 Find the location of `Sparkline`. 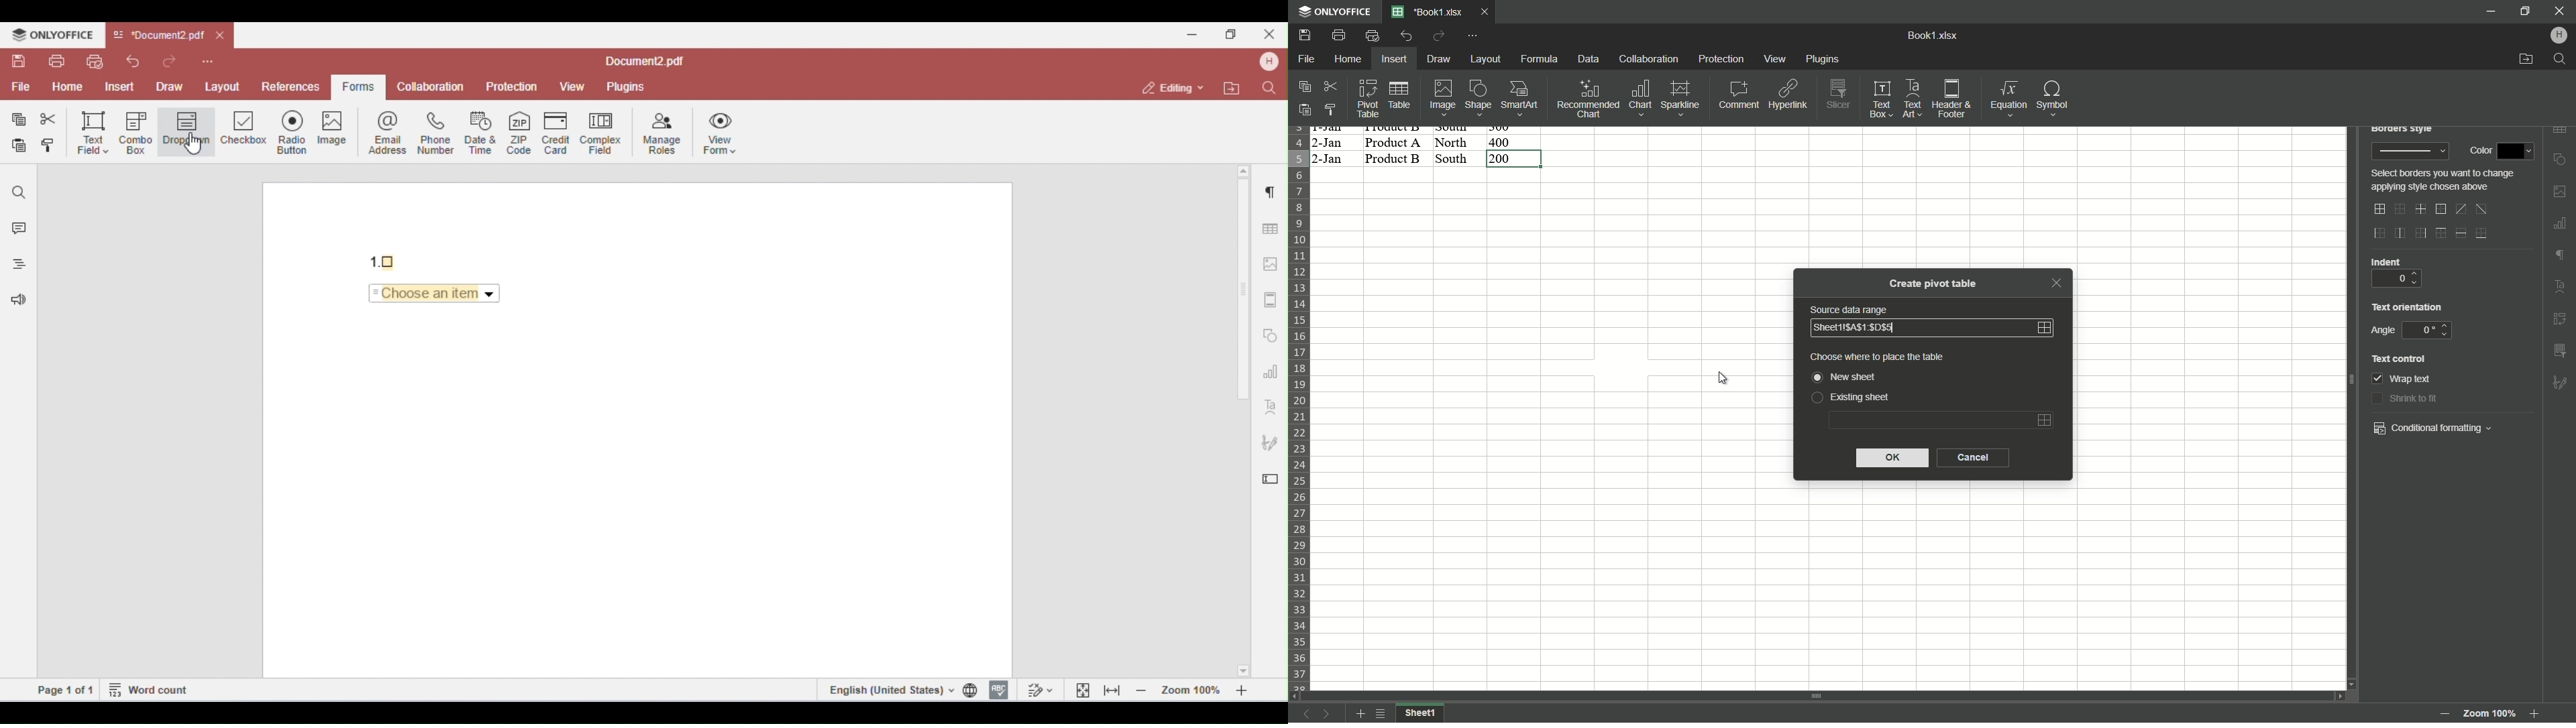

Sparkline is located at coordinates (1681, 99).